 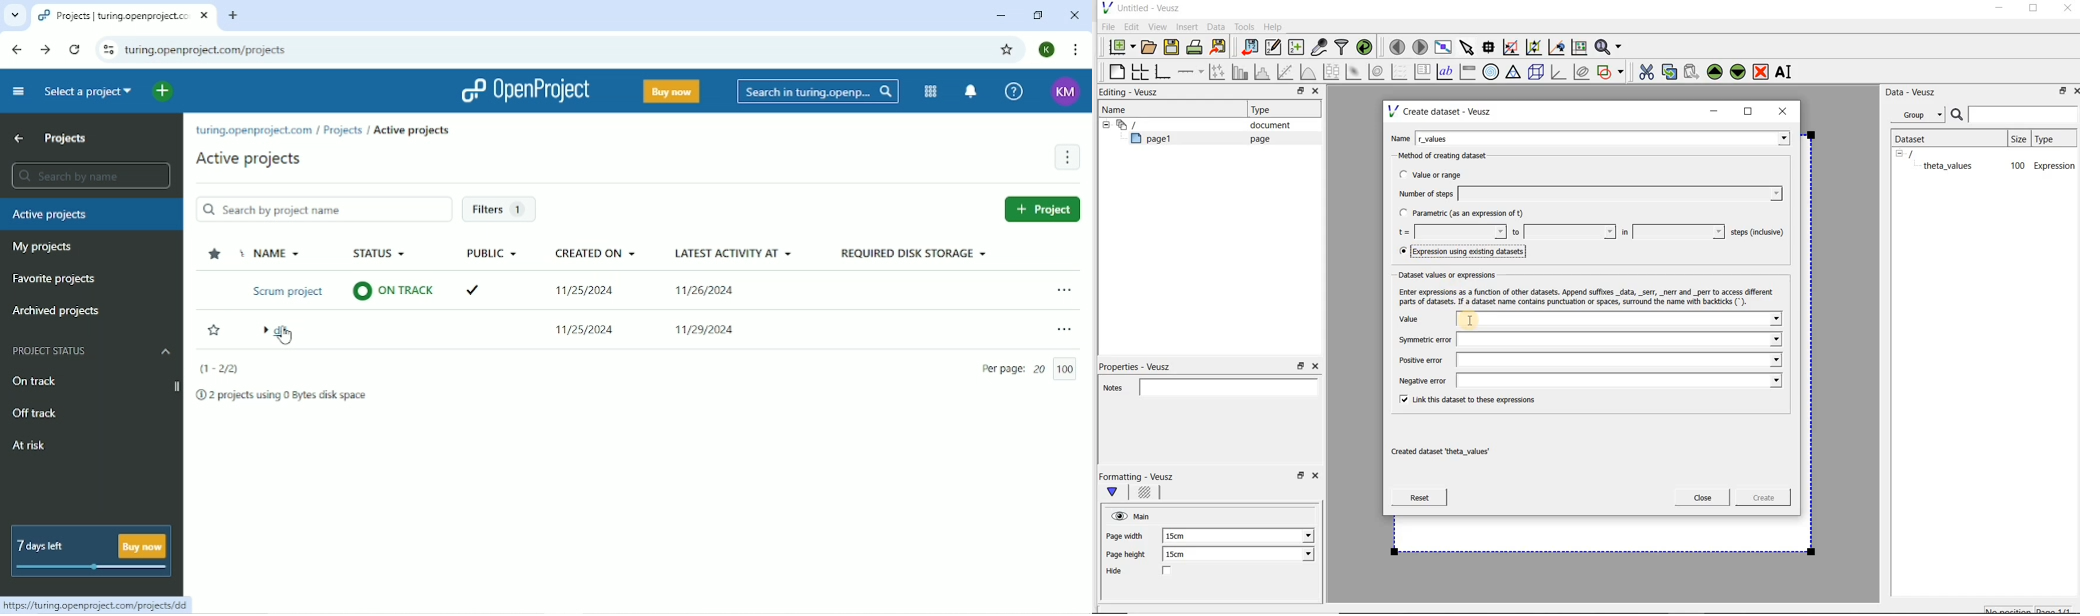 I want to click on Move the selected widget up, so click(x=1715, y=72).